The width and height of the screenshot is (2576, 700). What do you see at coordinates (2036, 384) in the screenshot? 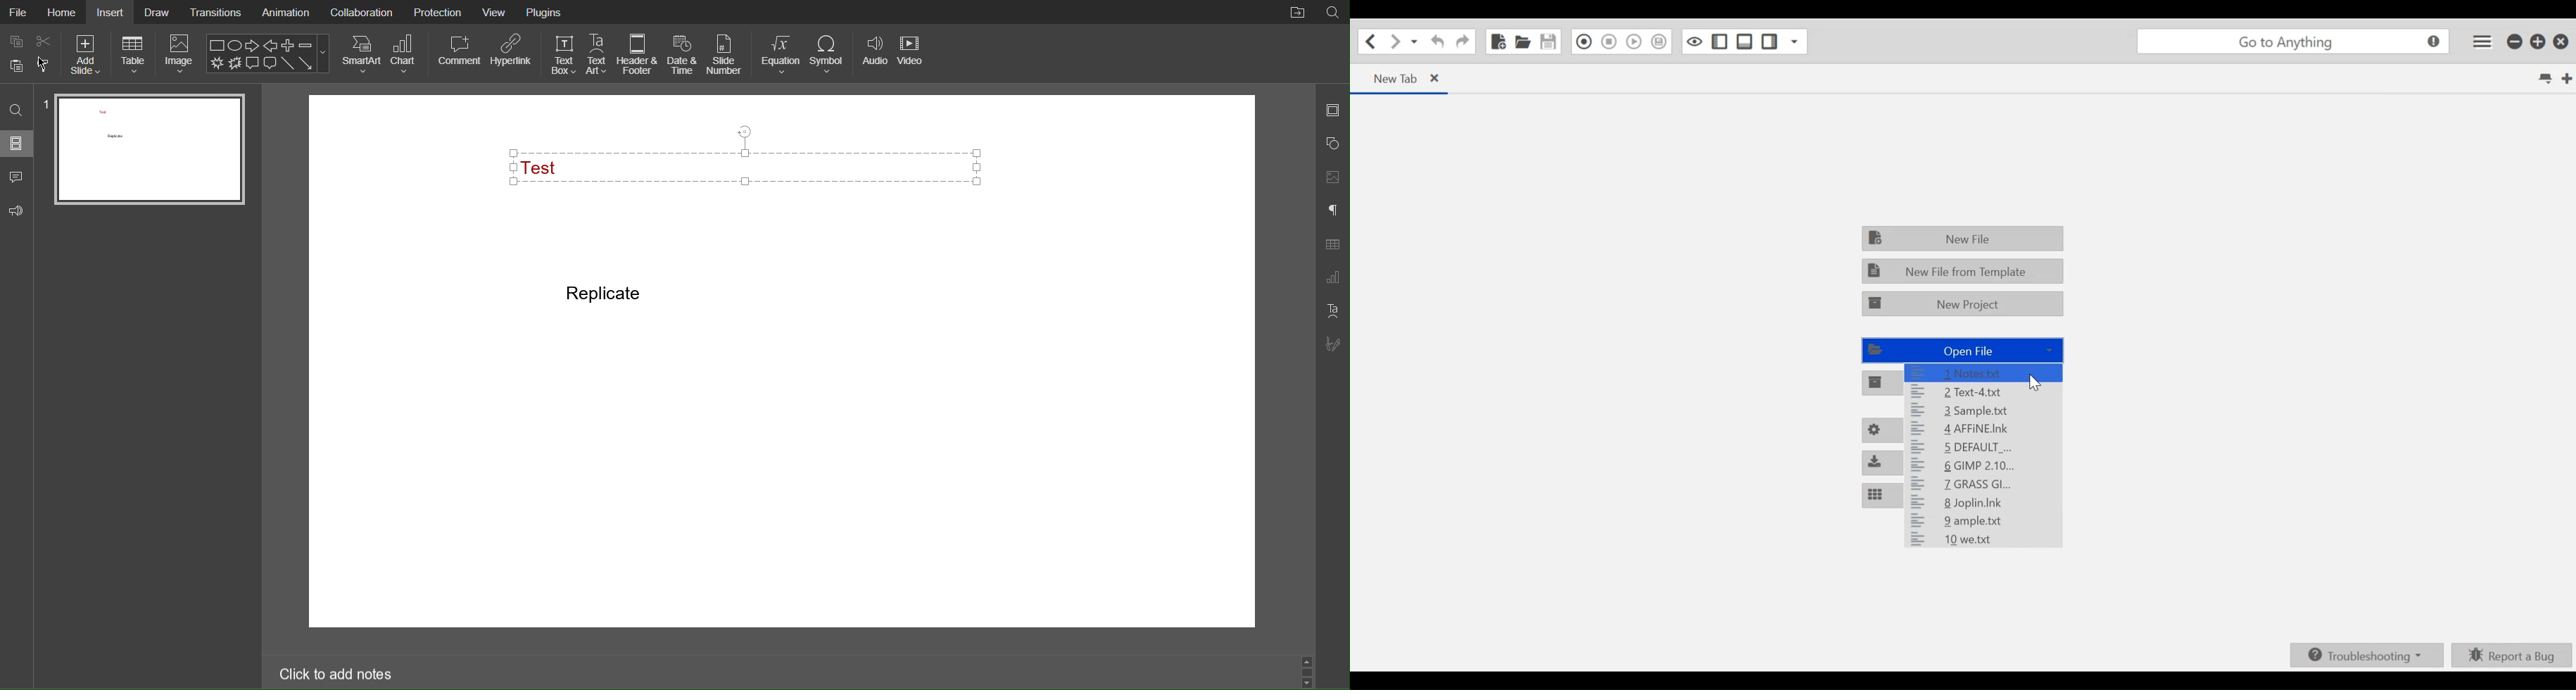
I see `Cursor` at bounding box center [2036, 384].